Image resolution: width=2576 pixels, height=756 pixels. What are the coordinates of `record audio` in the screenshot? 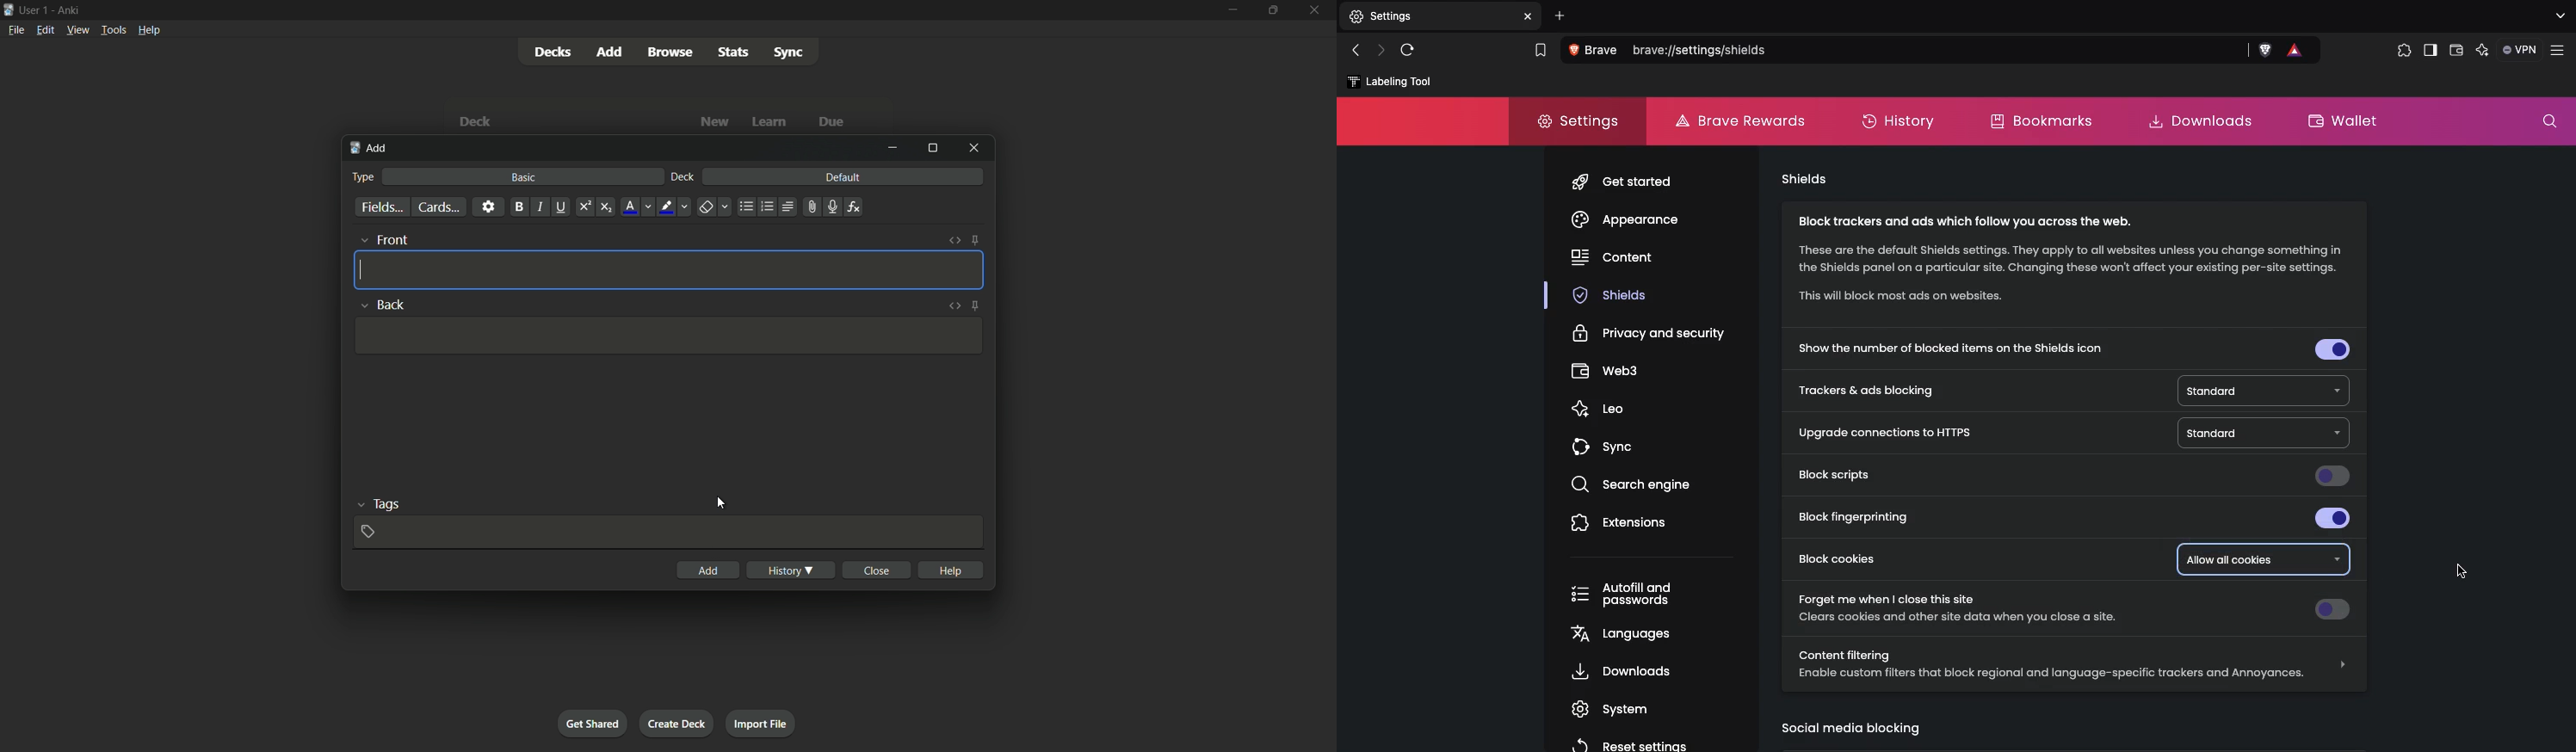 It's located at (833, 206).